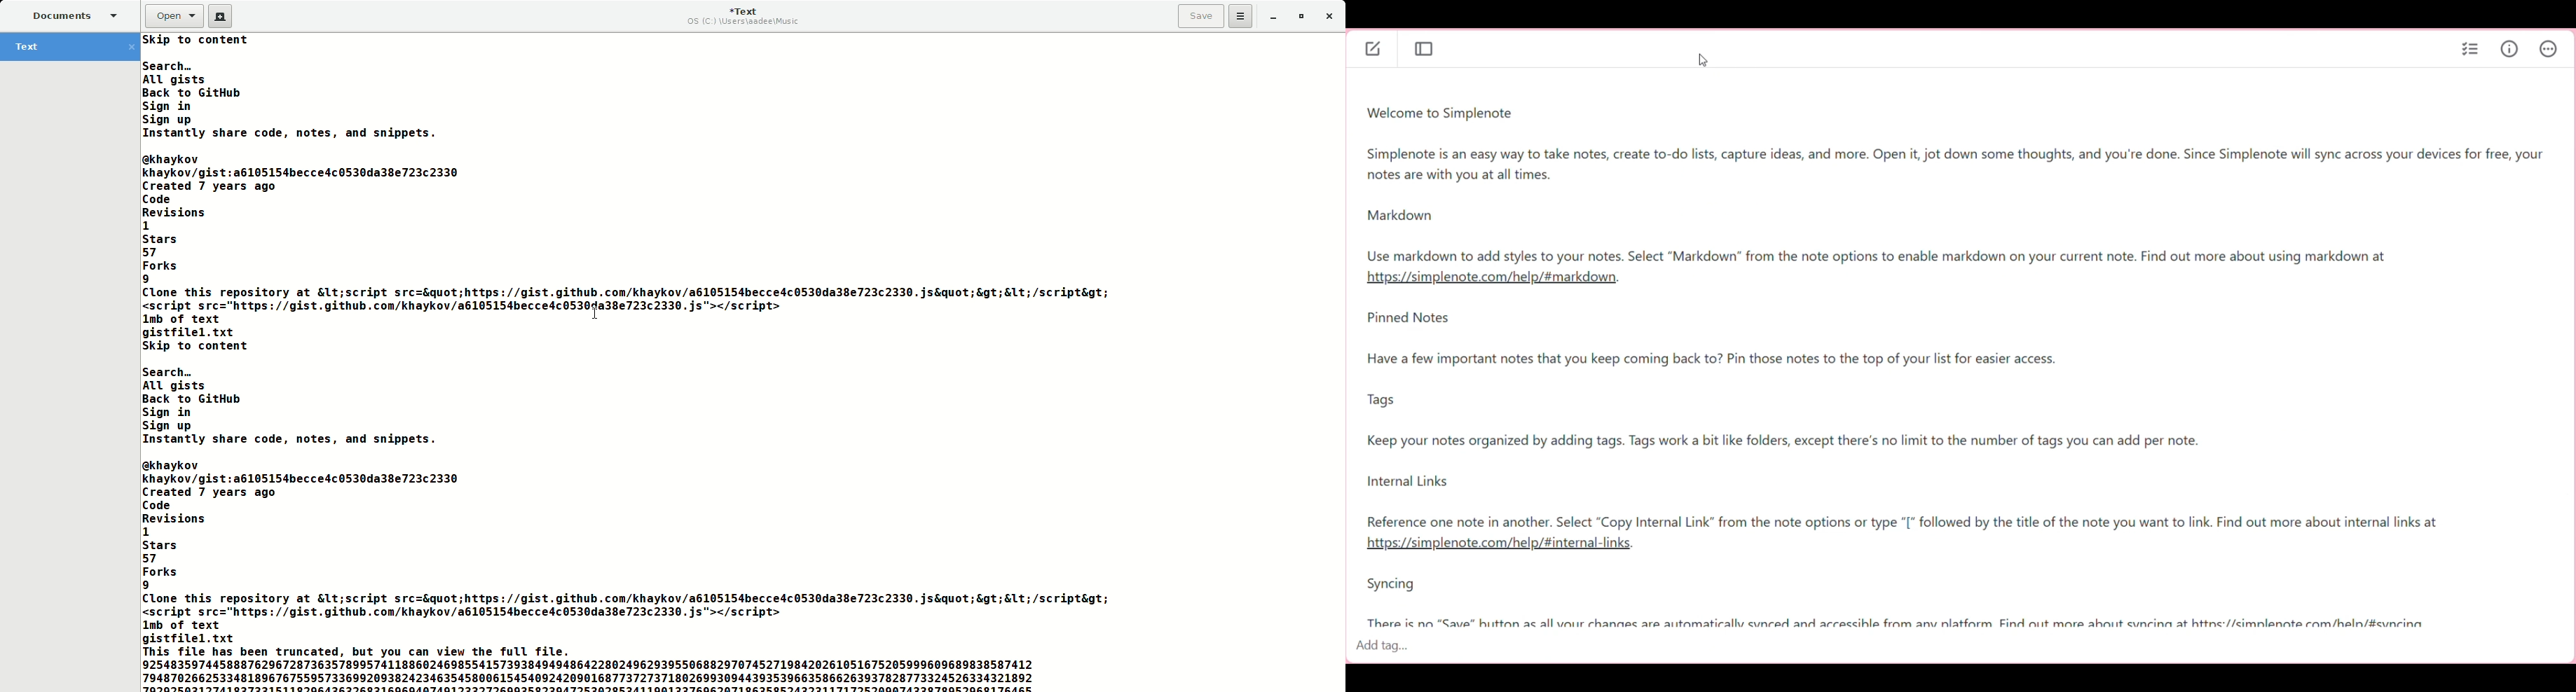 This screenshot has width=2576, height=700. Describe the element at coordinates (1425, 49) in the screenshot. I see `Toggle focus mode` at that location.